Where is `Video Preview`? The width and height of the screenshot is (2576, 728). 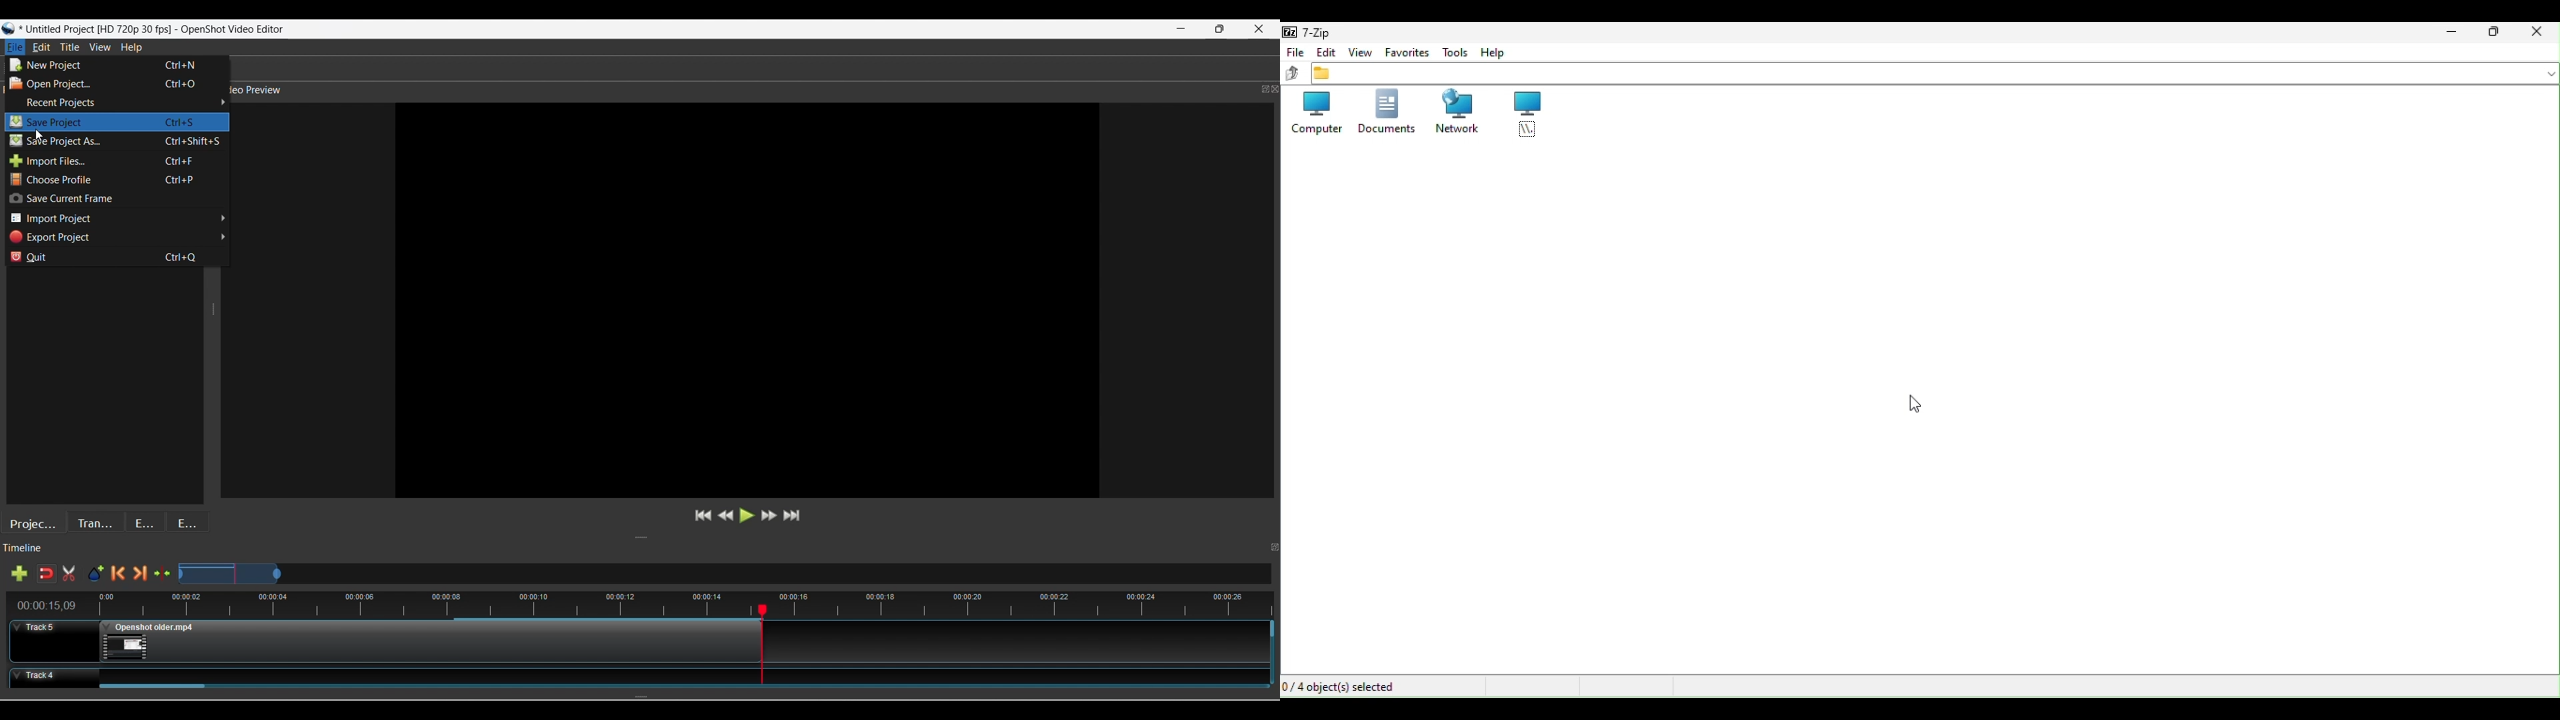
Video Preview is located at coordinates (757, 91).